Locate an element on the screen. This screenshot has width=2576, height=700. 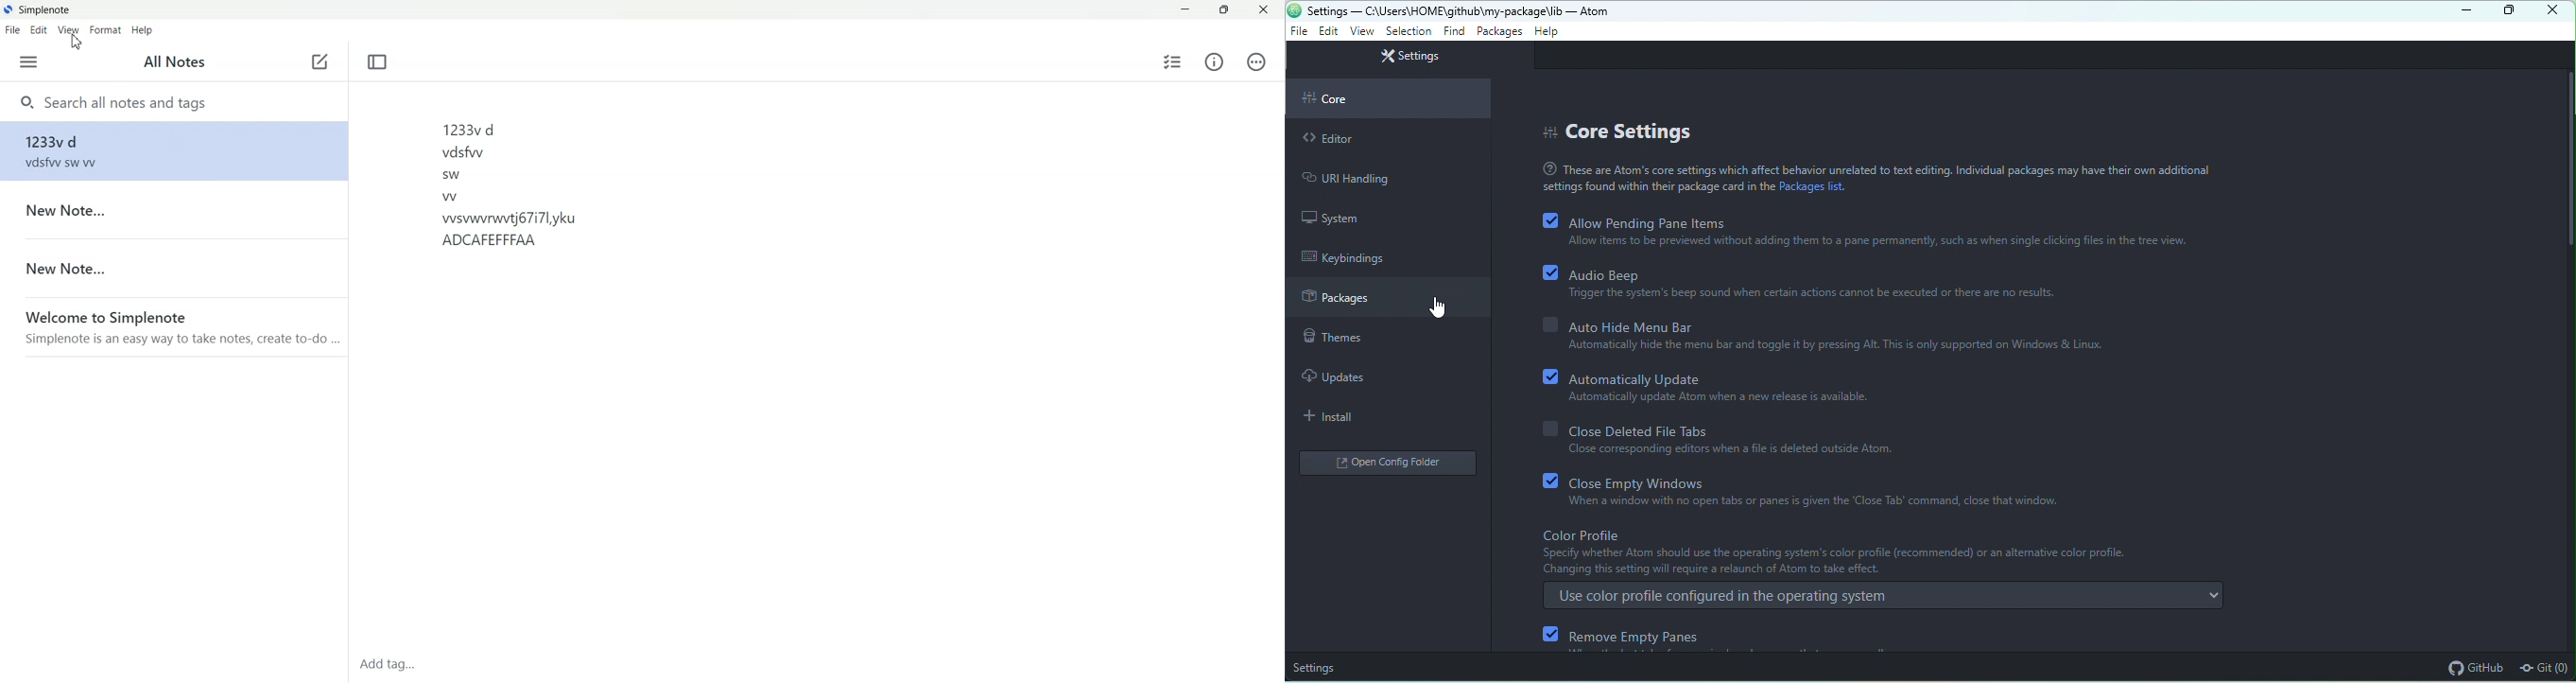
cursor movement is located at coordinates (1444, 308).